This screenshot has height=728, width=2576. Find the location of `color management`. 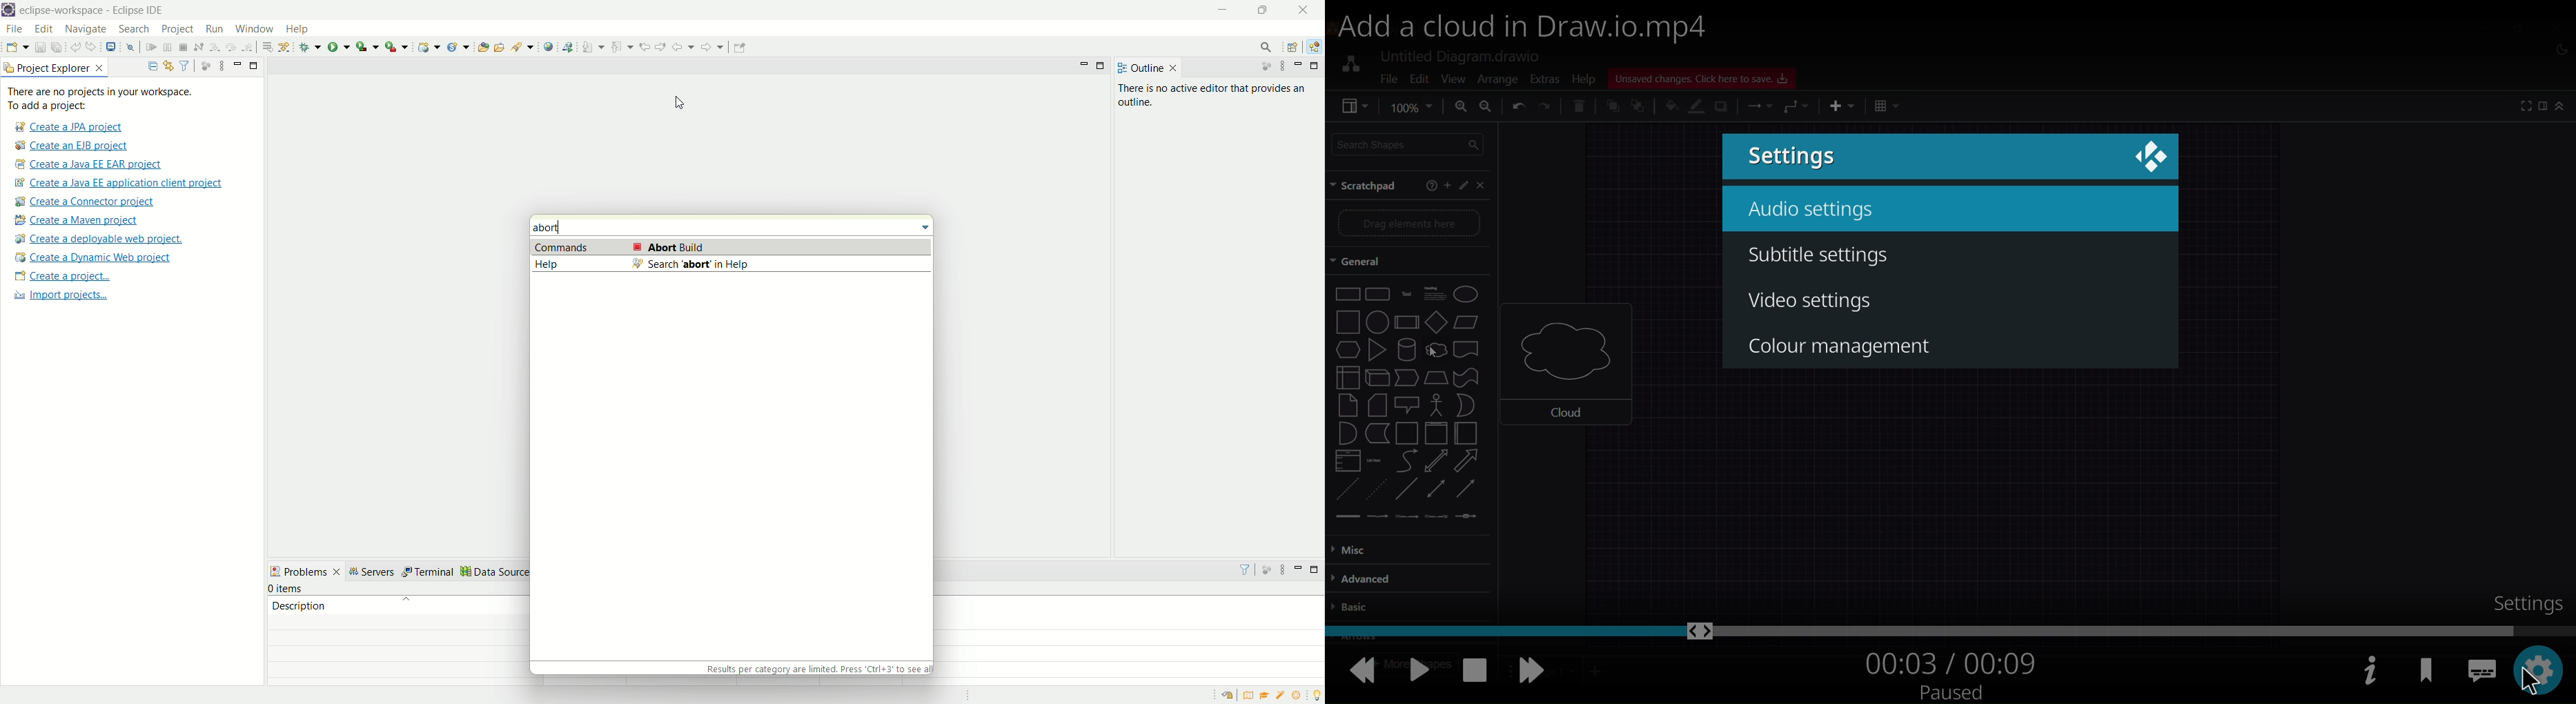

color management is located at coordinates (1837, 346).